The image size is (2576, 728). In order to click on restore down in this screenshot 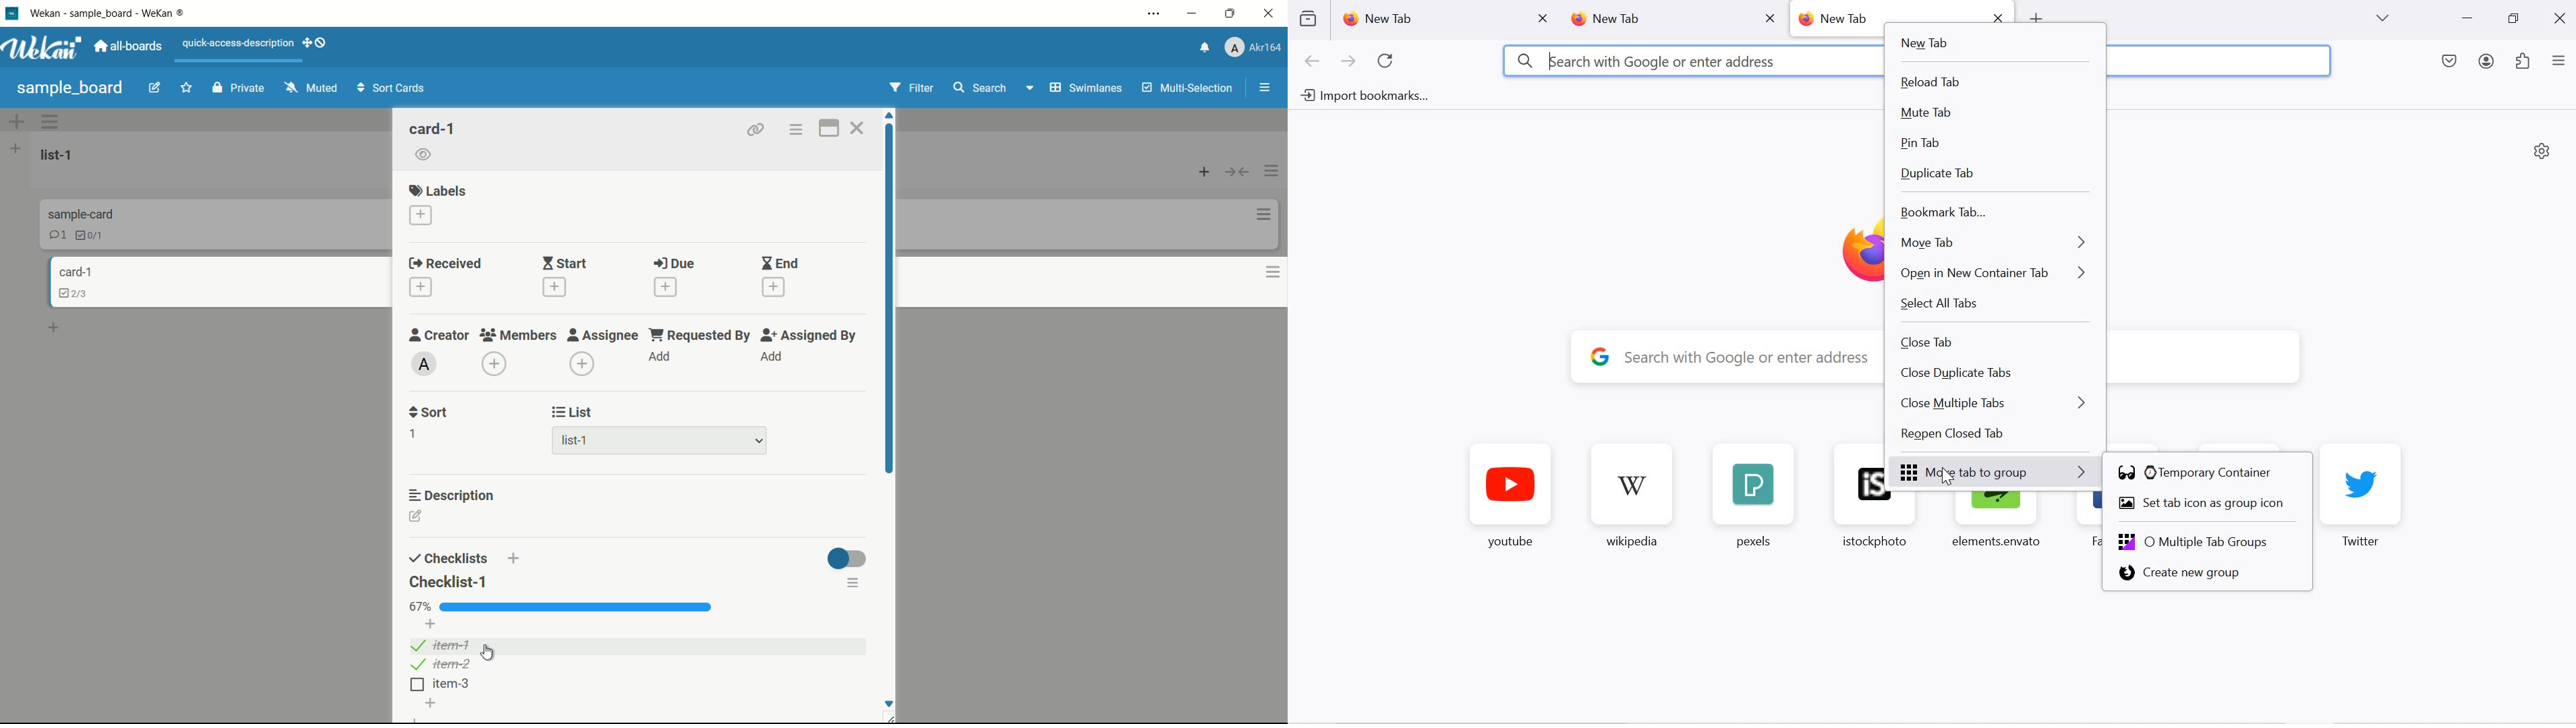, I will do `click(2513, 19)`.